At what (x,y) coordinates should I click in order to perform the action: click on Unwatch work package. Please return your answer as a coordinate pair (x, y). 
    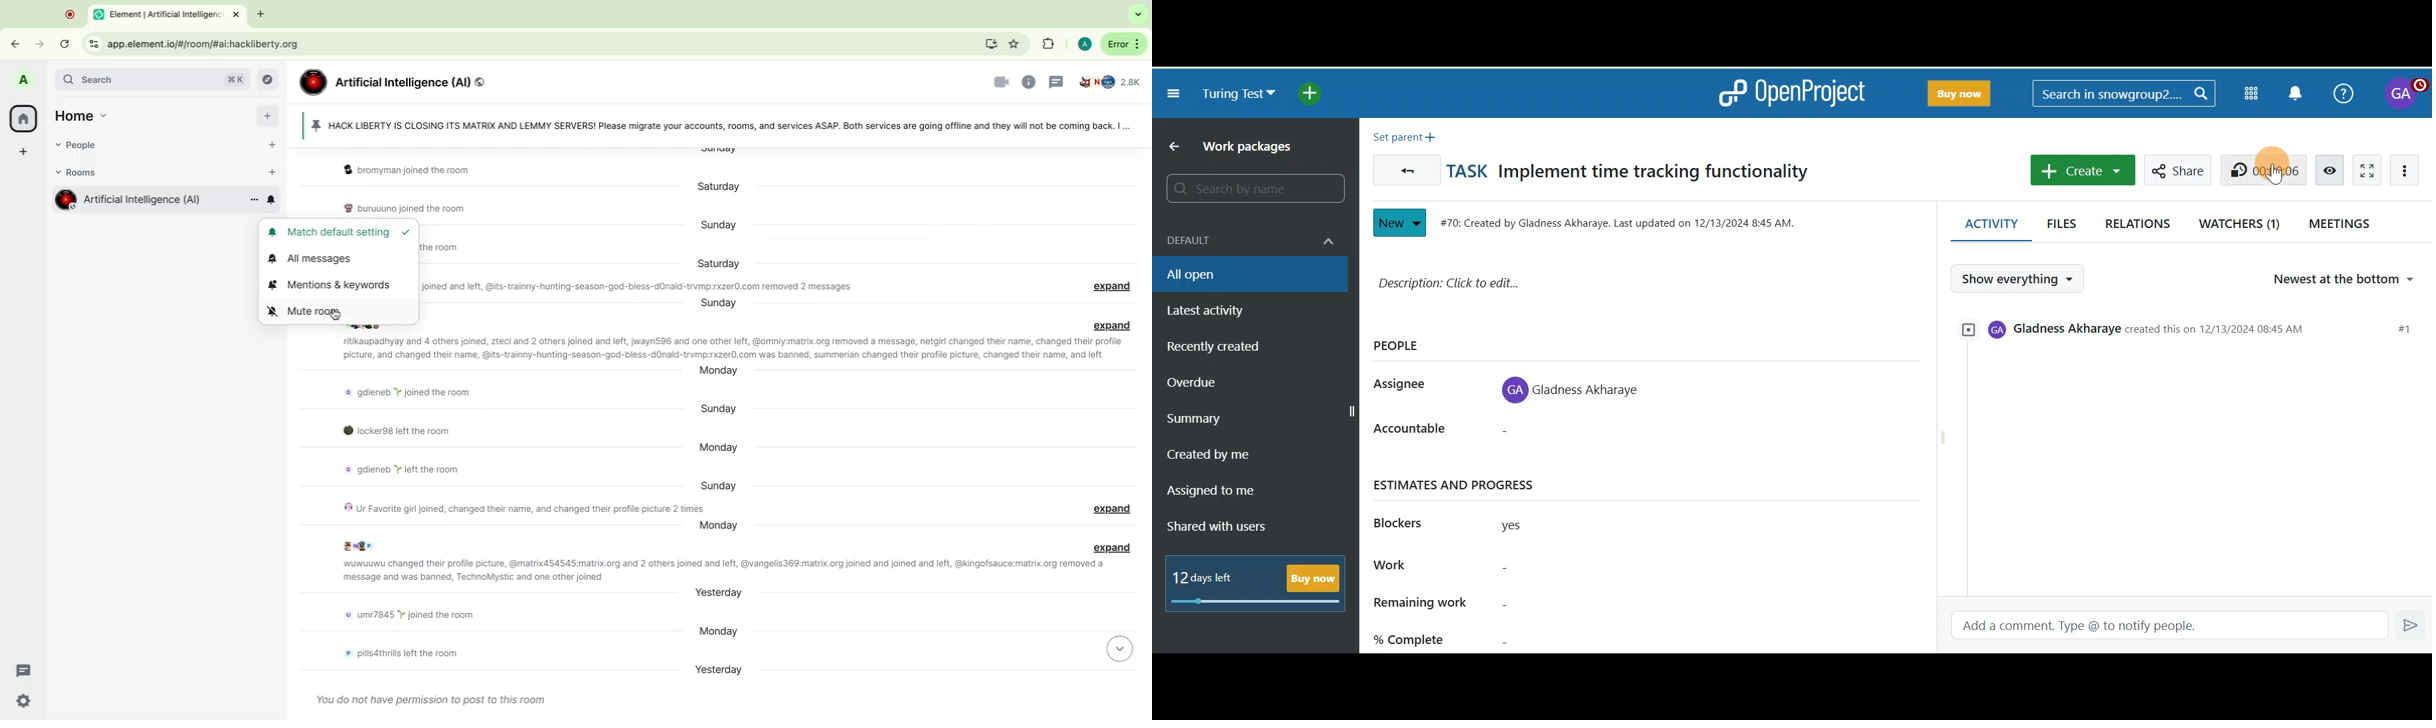
    Looking at the image, I should click on (2329, 169).